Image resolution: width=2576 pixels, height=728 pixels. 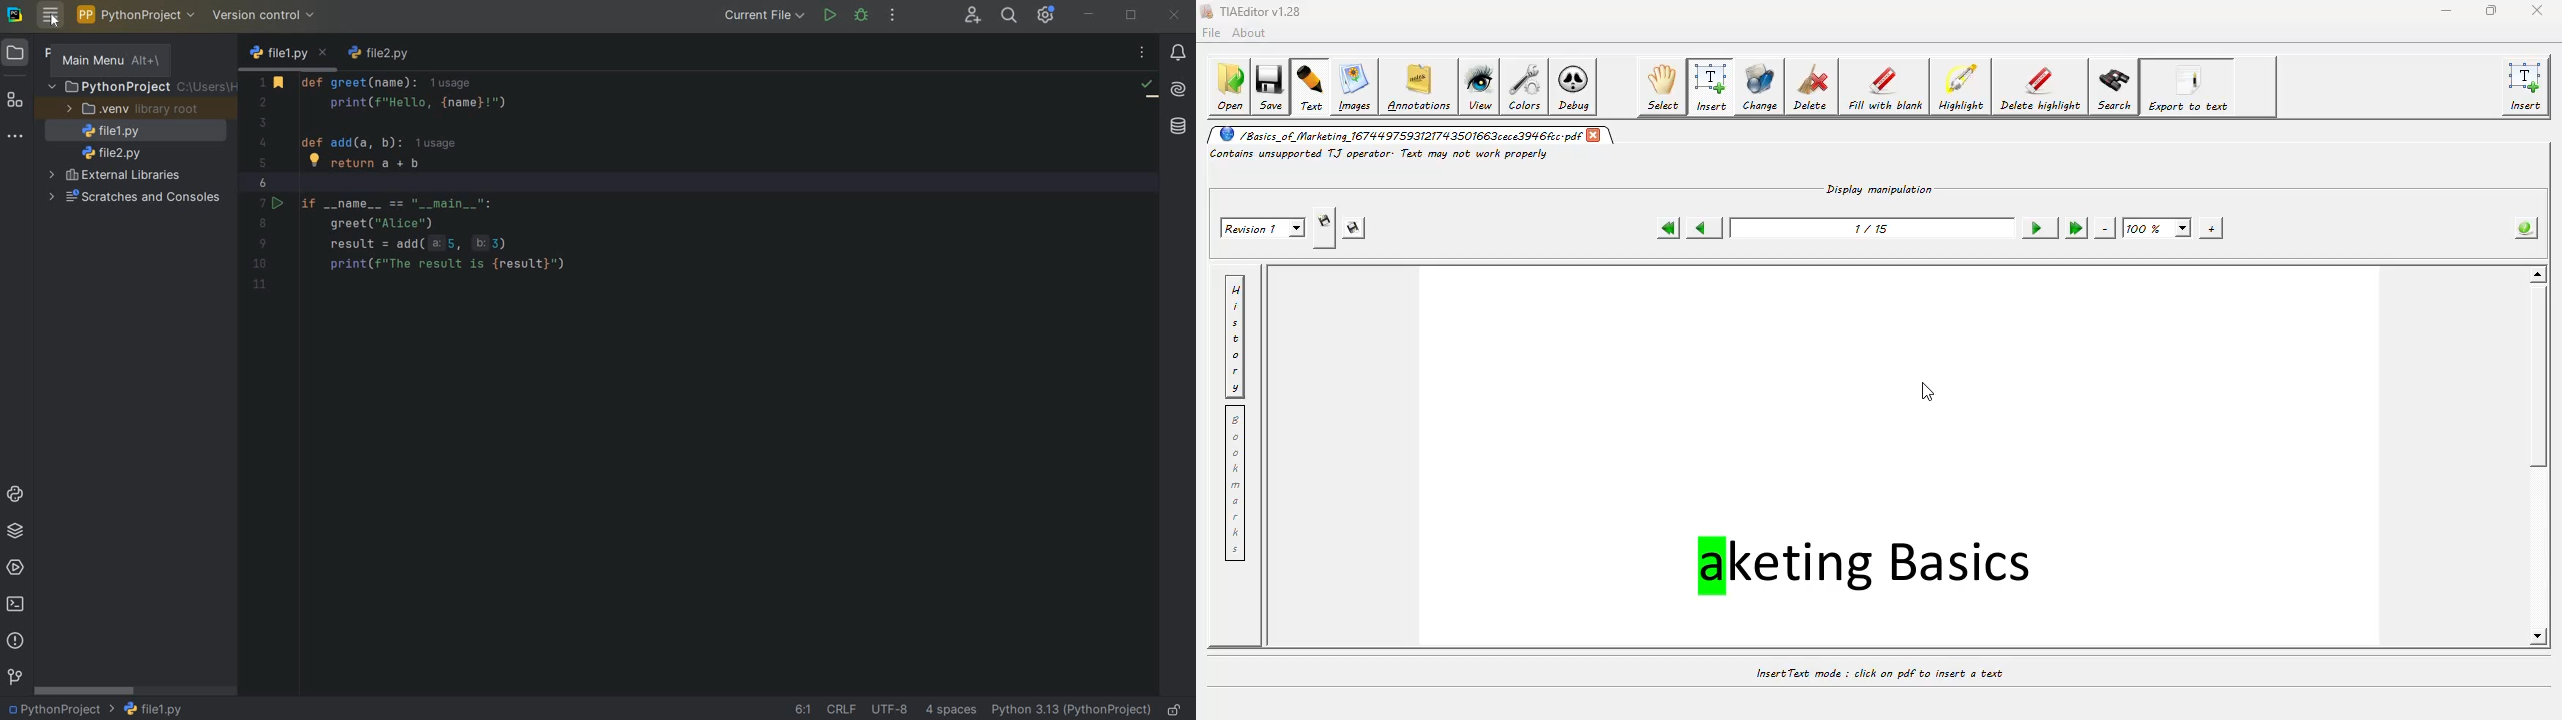 I want to click on python console, so click(x=15, y=494).